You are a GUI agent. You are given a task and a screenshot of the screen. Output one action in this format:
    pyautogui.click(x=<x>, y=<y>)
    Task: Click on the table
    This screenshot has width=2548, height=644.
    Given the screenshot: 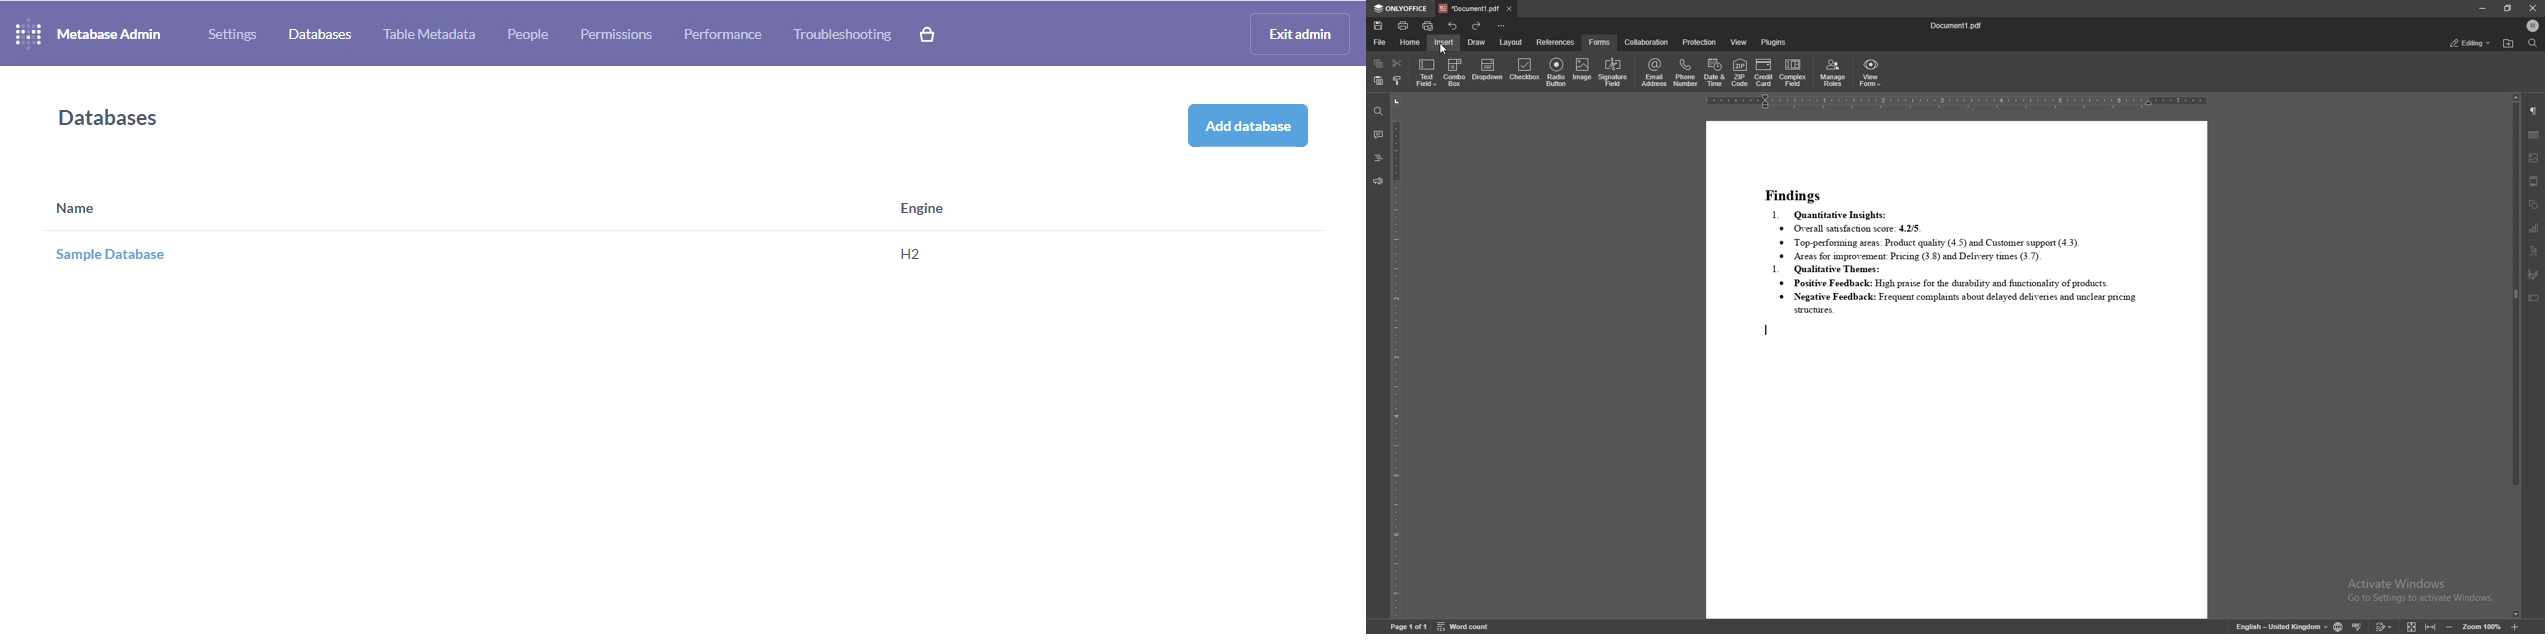 What is the action you would take?
    pyautogui.click(x=2534, y=135)
    